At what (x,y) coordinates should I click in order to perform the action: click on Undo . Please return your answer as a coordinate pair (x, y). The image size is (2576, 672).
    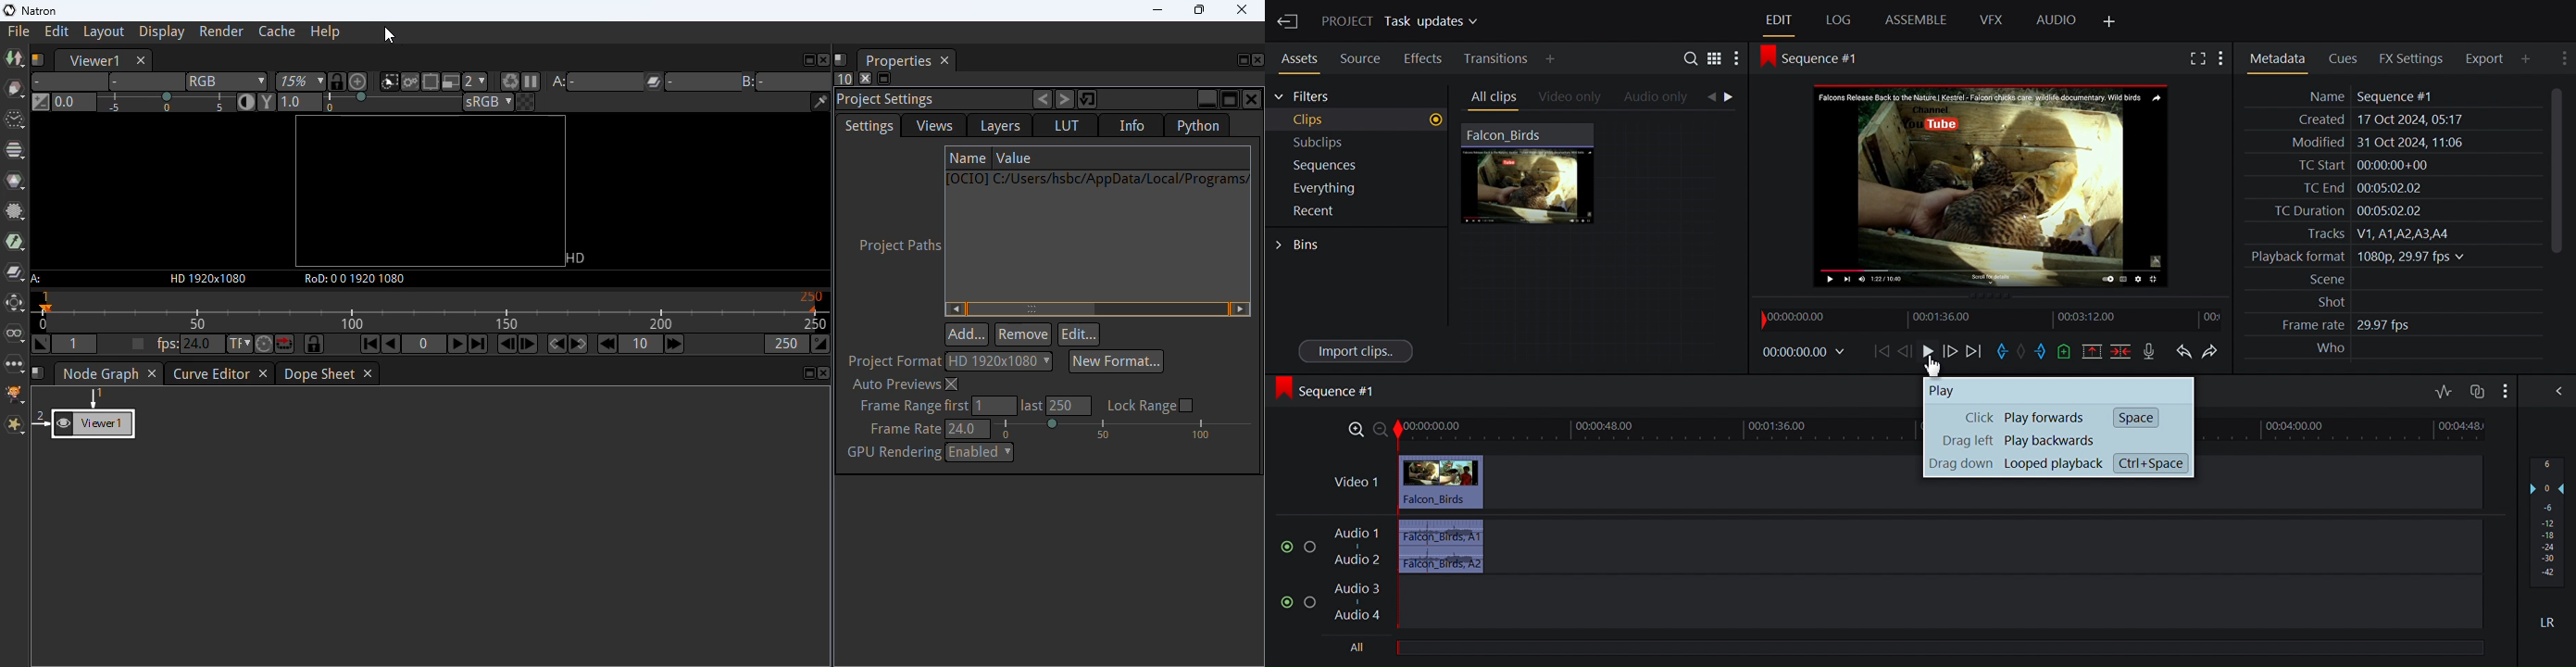
    Looking at the image, I should click on (2184, 350).